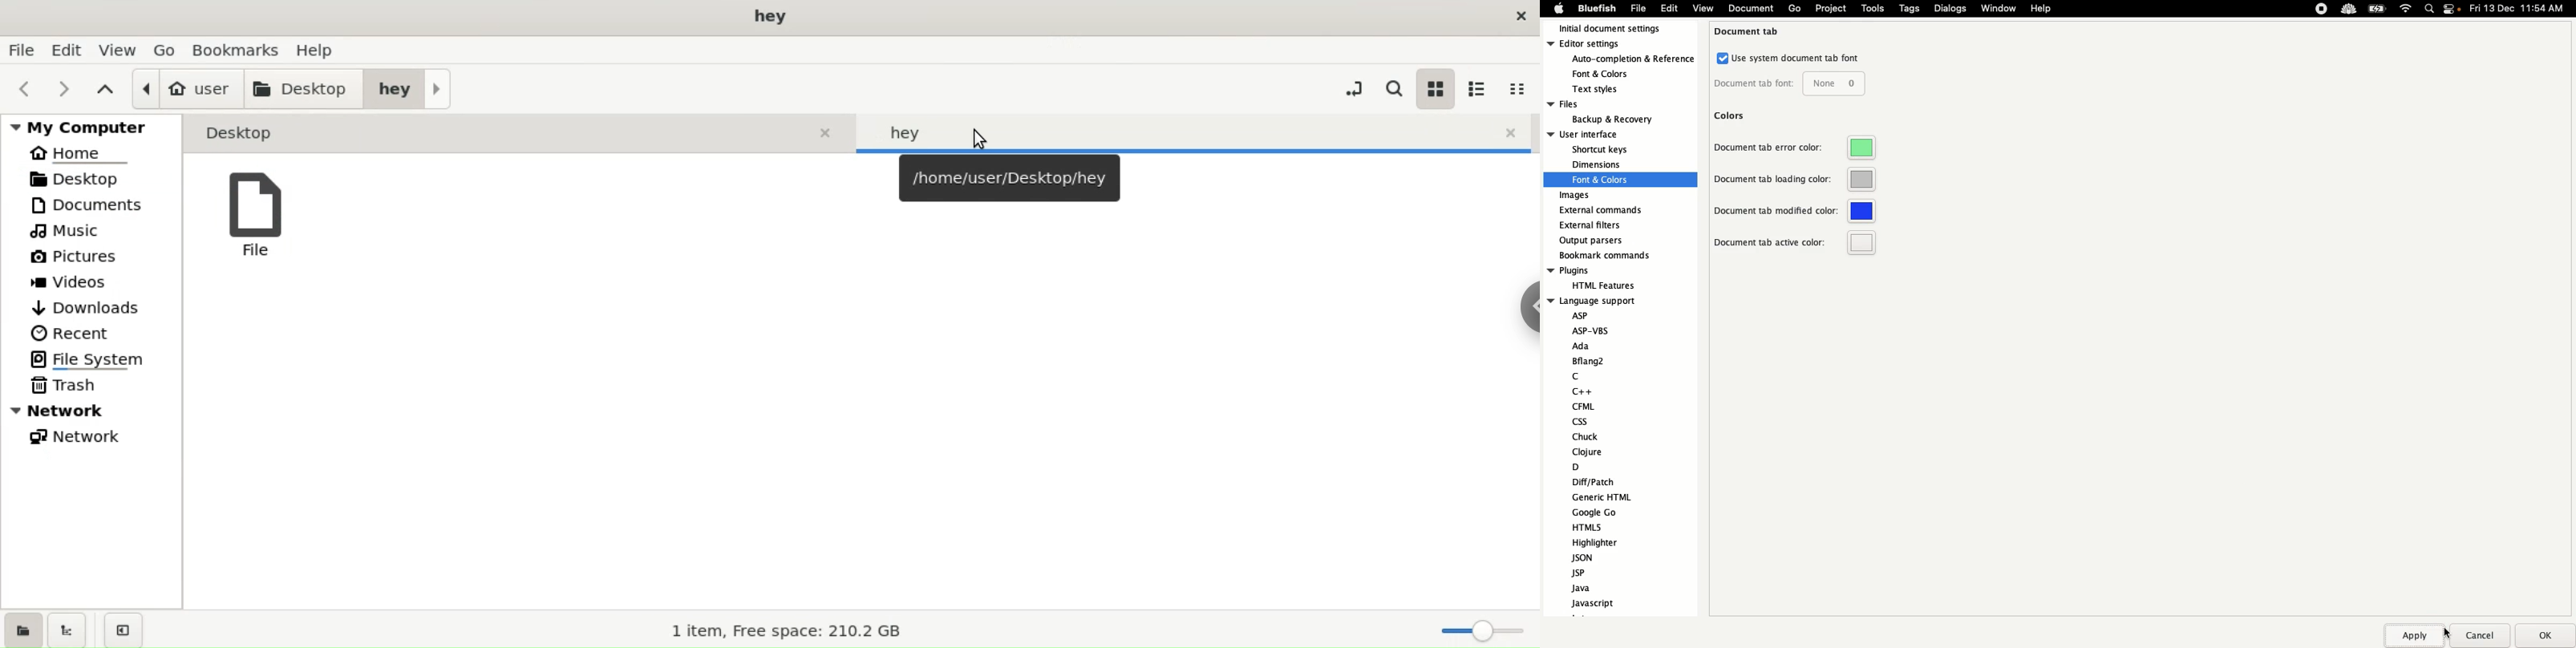 This screenshot has height=672, width=2576. I want to click on Document tab active color, so click(1795, 243).